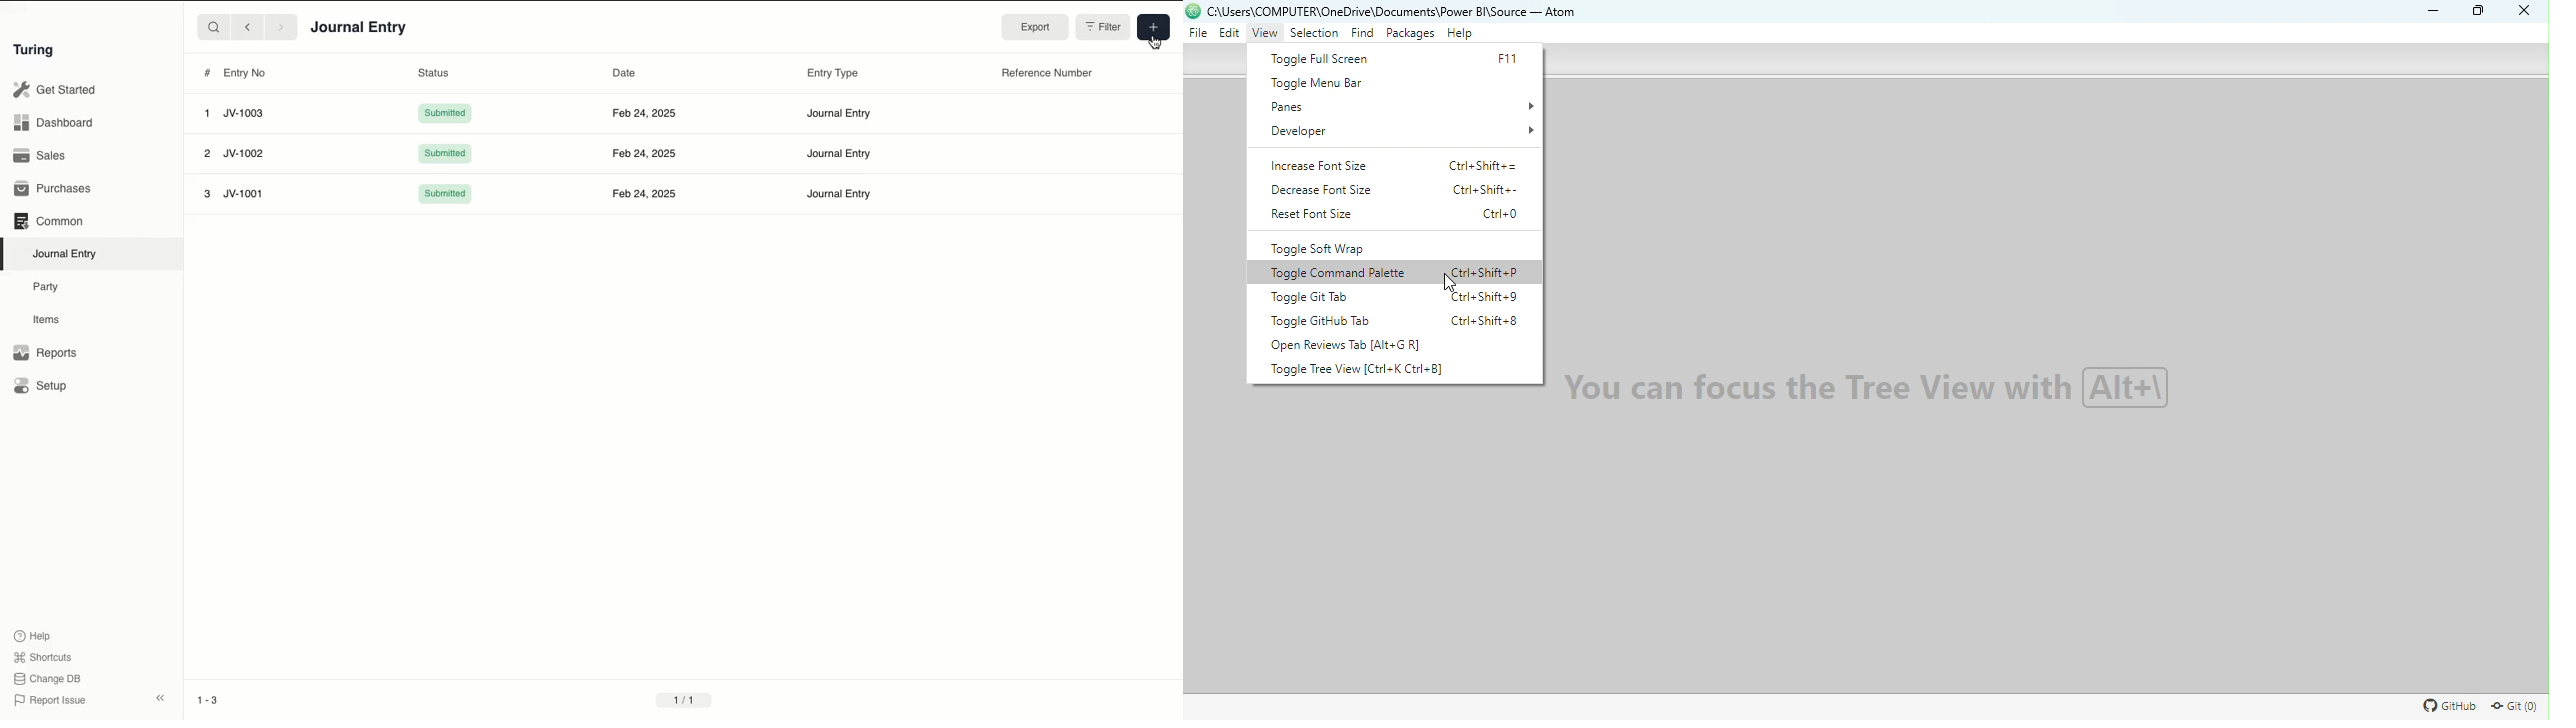 Image resolution: width=2576 pixels, height=728 pixels. I want to click on Report Issue, so click(52, 701).